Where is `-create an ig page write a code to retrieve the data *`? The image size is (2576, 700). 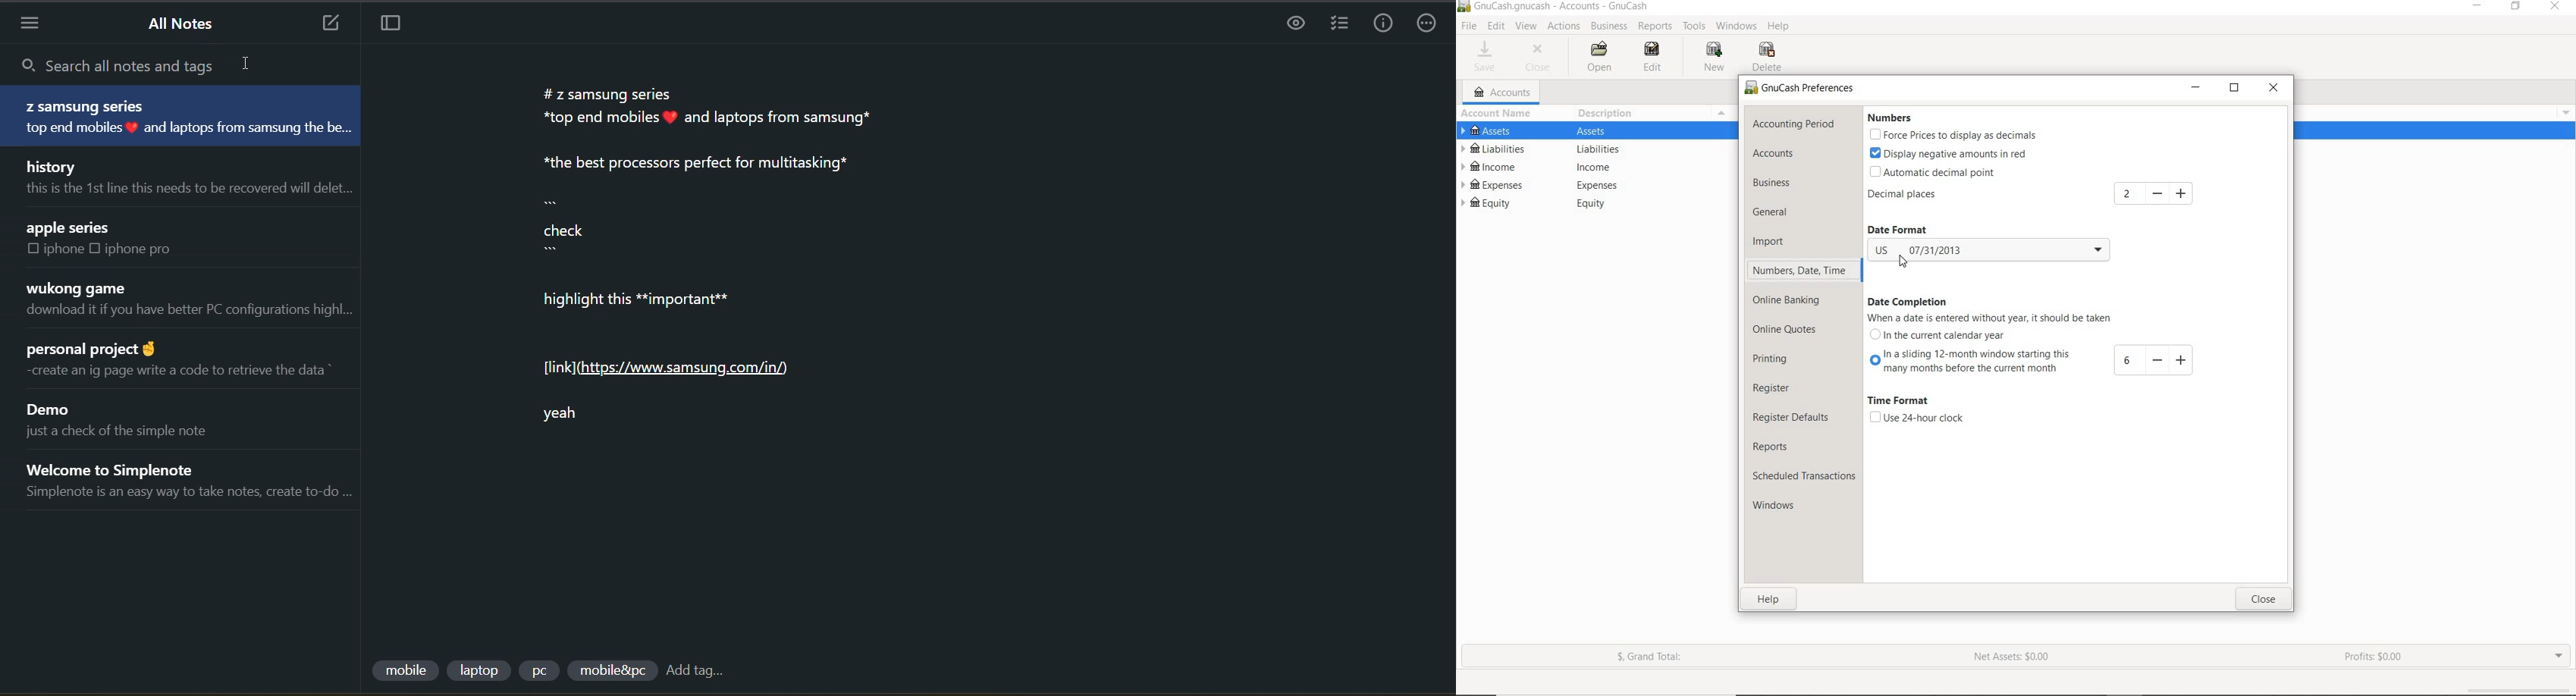 -create an ig page write a code to retrieve the data * is located at coordinates (190, 371).